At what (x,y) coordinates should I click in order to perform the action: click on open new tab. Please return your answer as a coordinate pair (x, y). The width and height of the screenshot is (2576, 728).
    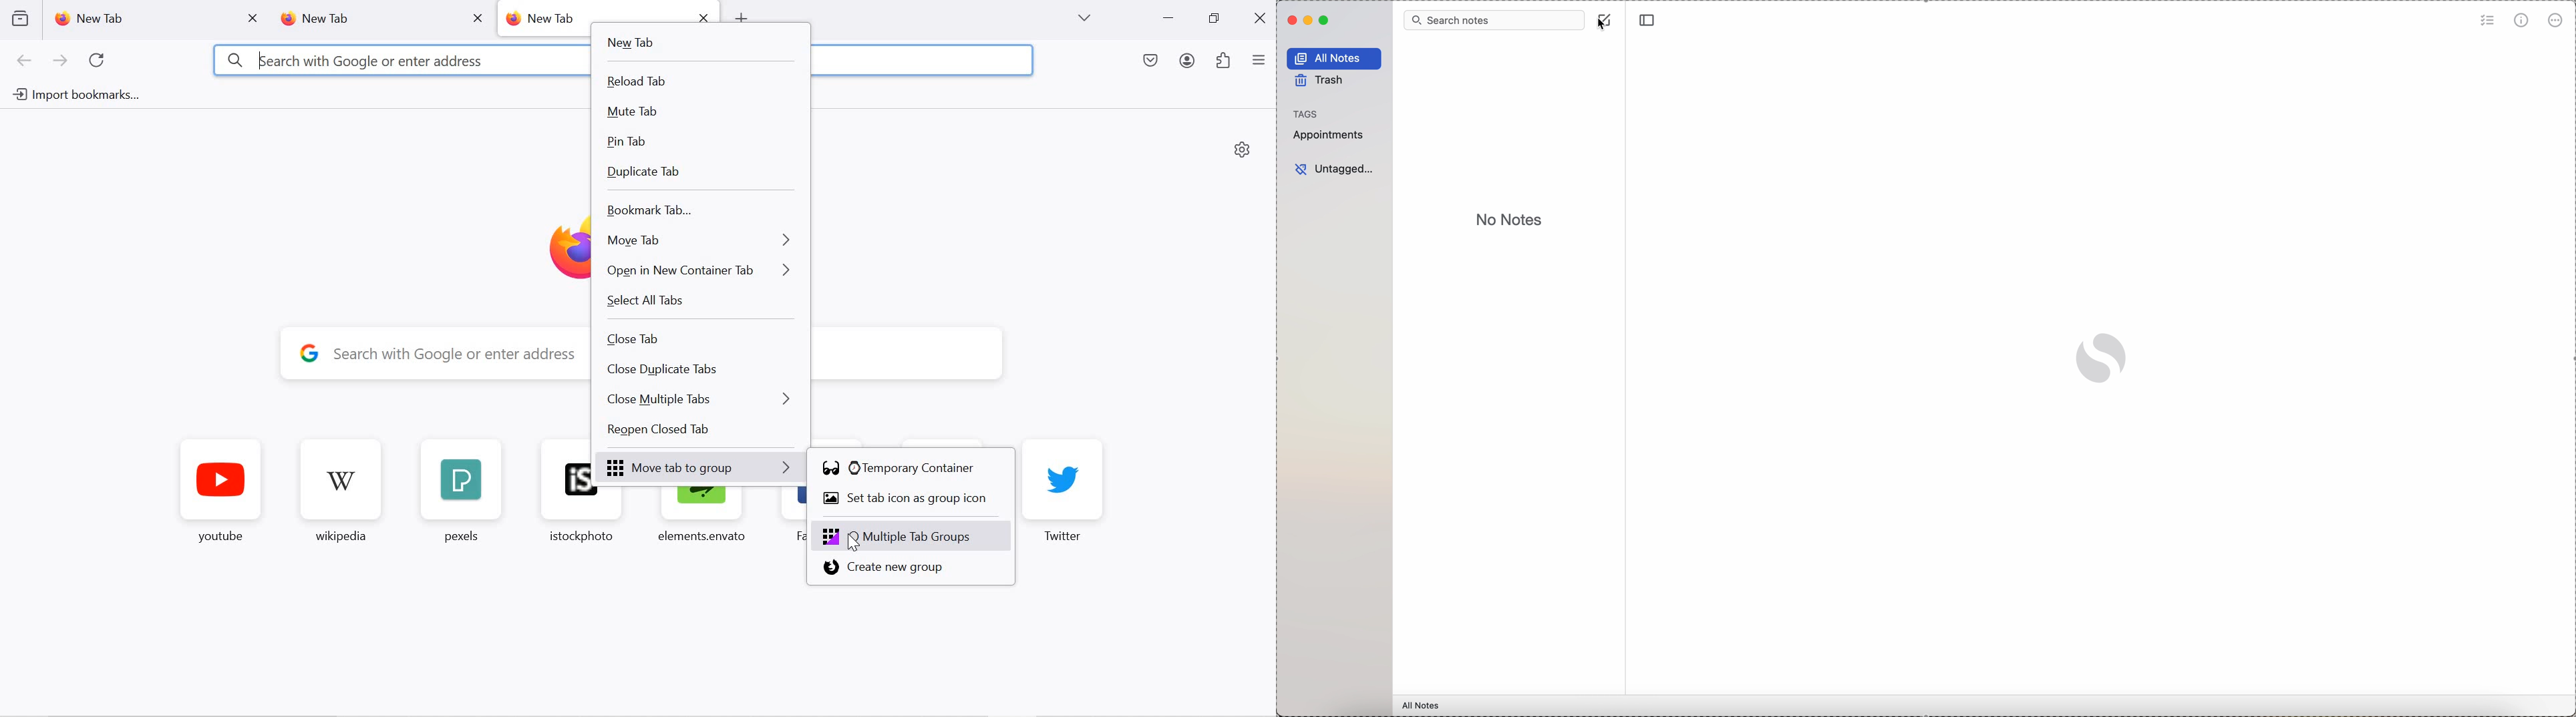
    Looking at the image, I should click on (741, 15).